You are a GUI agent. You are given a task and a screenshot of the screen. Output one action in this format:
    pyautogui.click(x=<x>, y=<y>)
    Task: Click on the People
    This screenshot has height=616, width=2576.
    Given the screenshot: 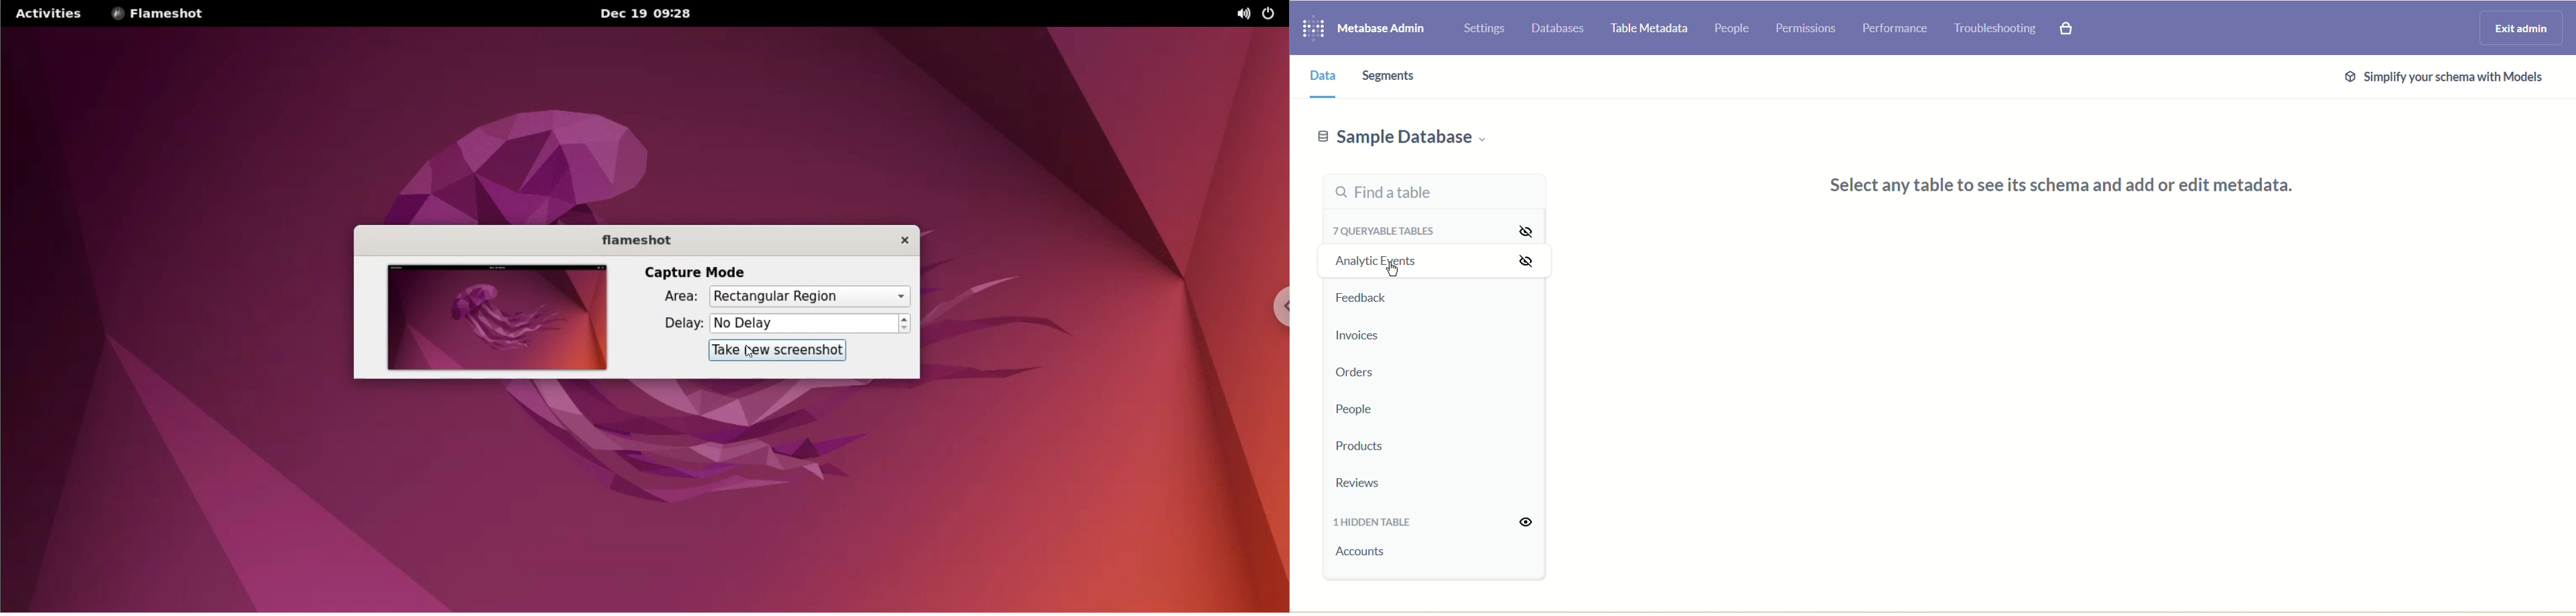 What is the action you would take?
    pyautogui.click(x=1351, y=409)
    